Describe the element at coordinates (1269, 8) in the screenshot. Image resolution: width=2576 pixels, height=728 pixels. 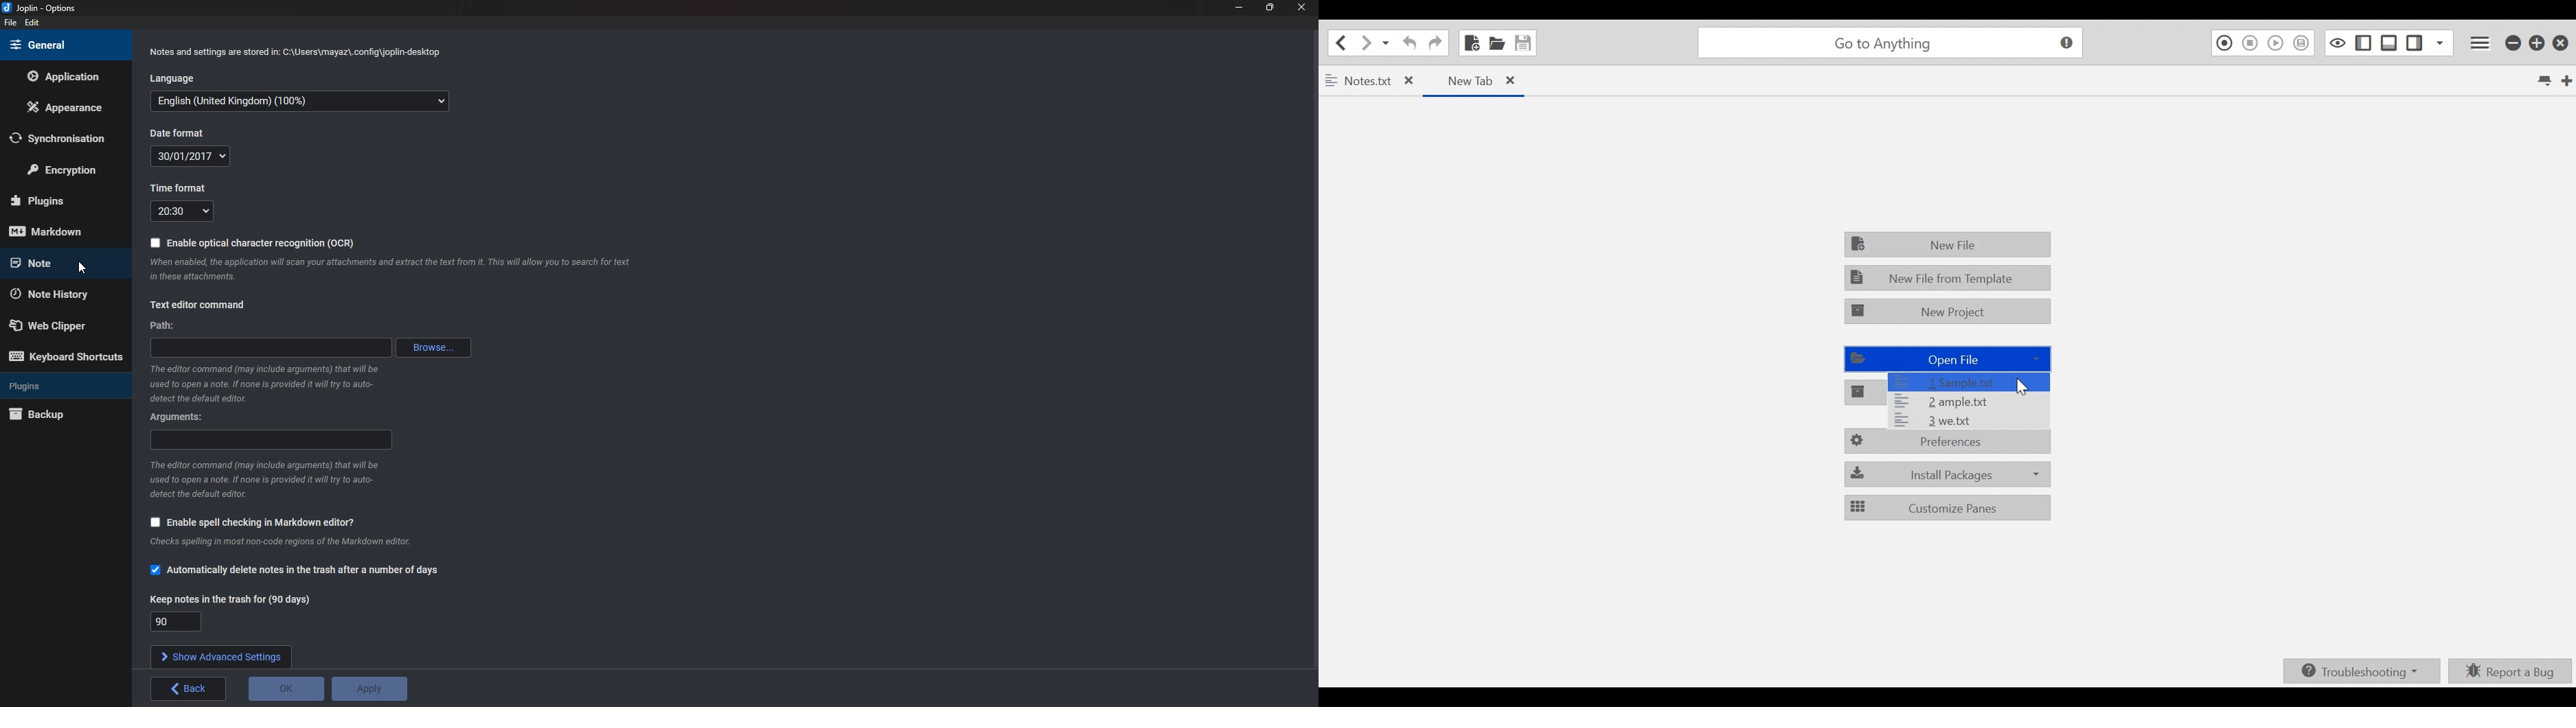
I see `Resize` at that location.